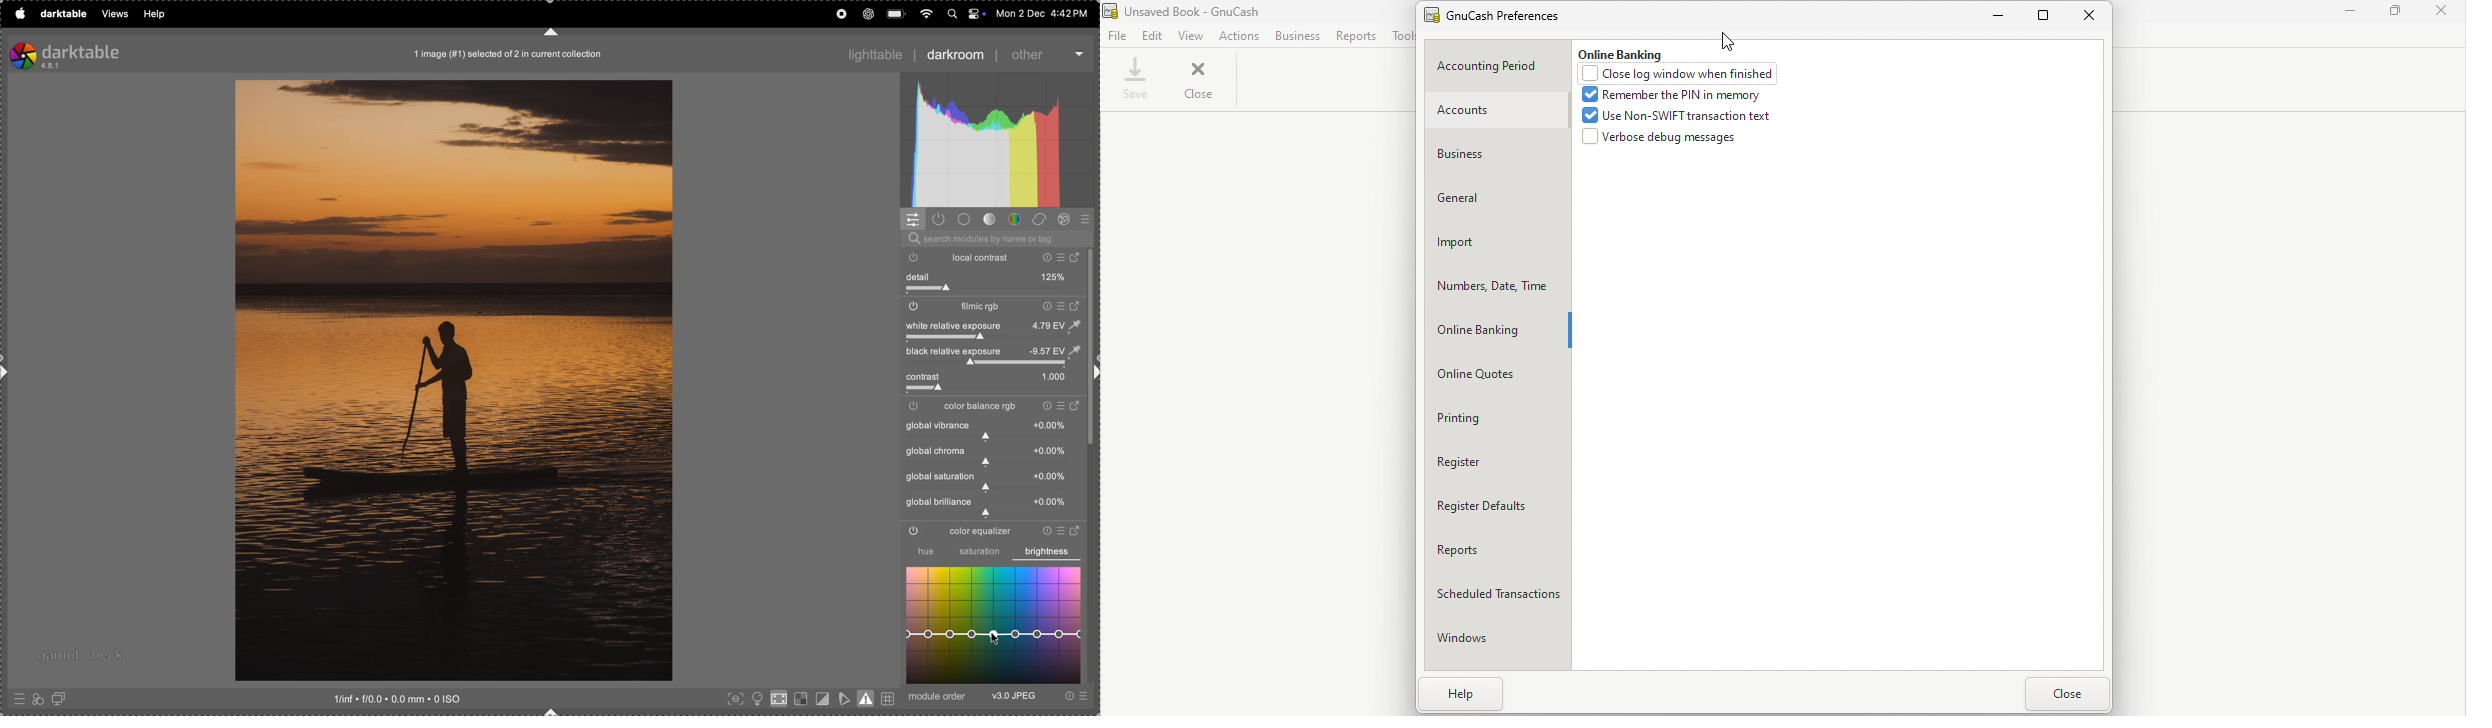 The width and height of the screenshot is (2492, 728). What do you see at coordinates (88, 54) in the screenshot?
I see `darktable version` at bounding box center [88, 54].